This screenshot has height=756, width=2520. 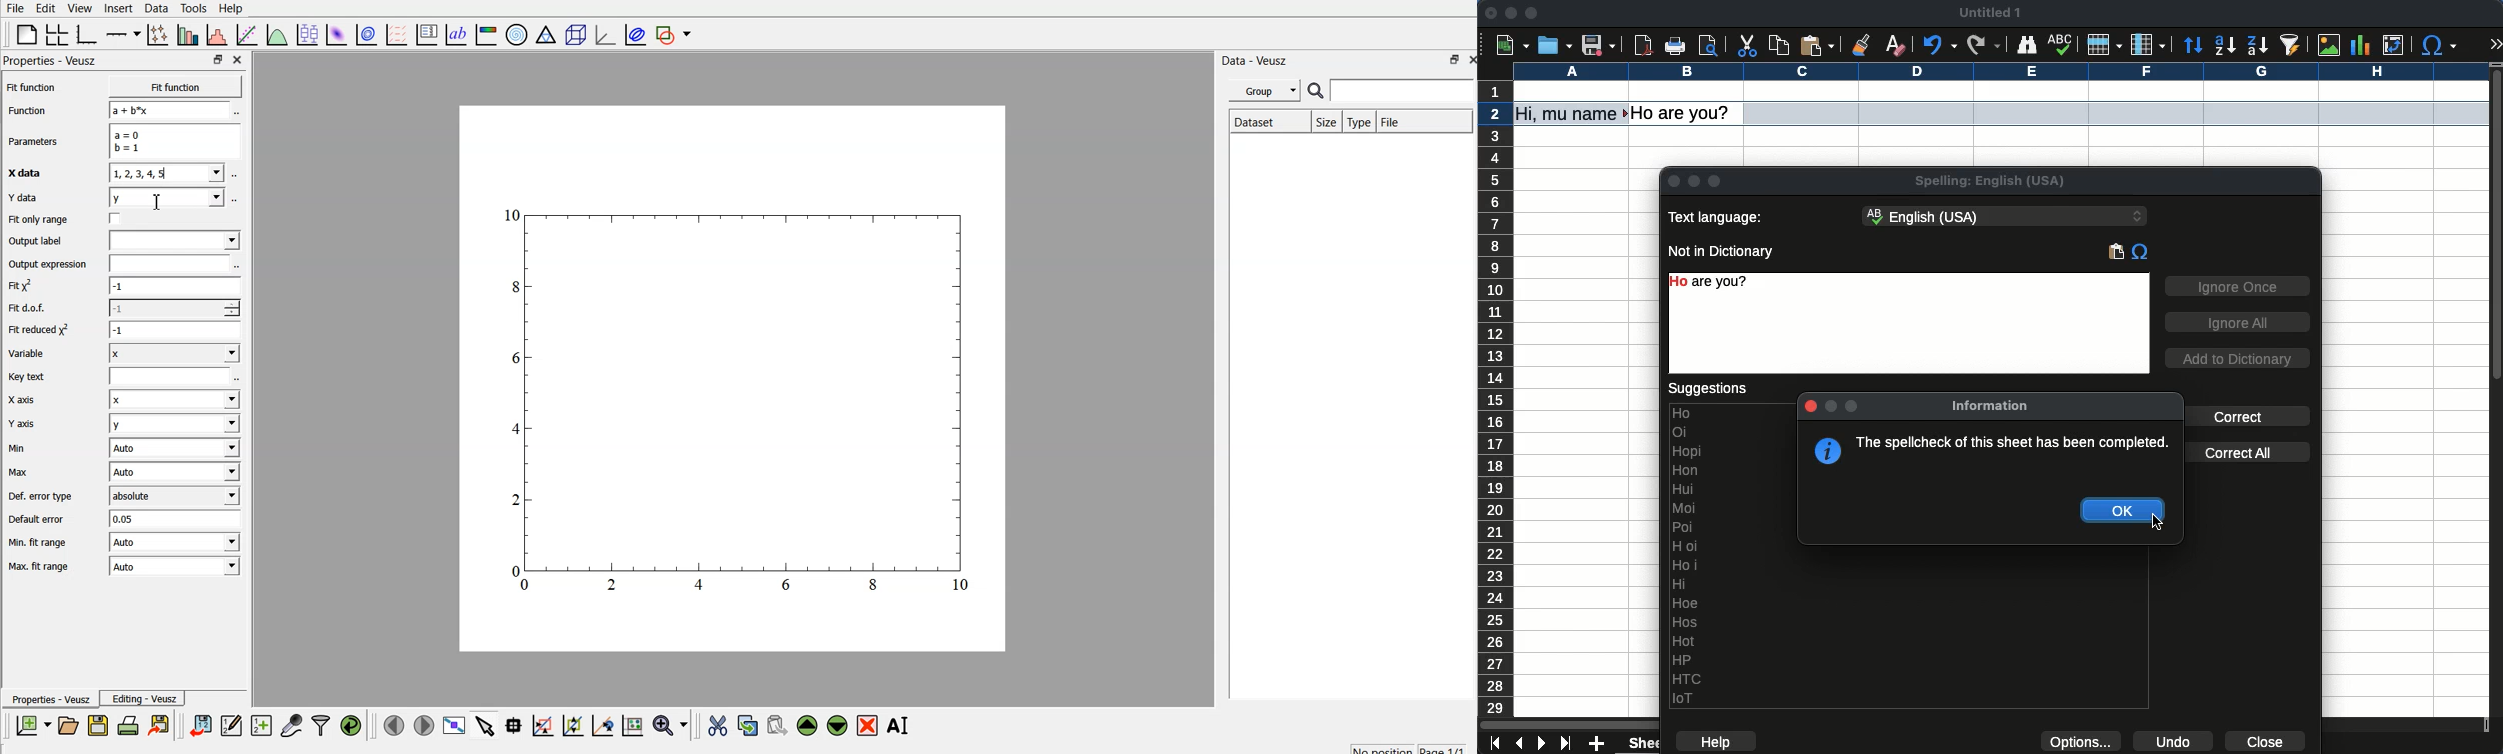 What do you see at coordinates (338, 35) in the screenshot?
I see `plot 2d data set as an image` at bounding box center [338, 35].